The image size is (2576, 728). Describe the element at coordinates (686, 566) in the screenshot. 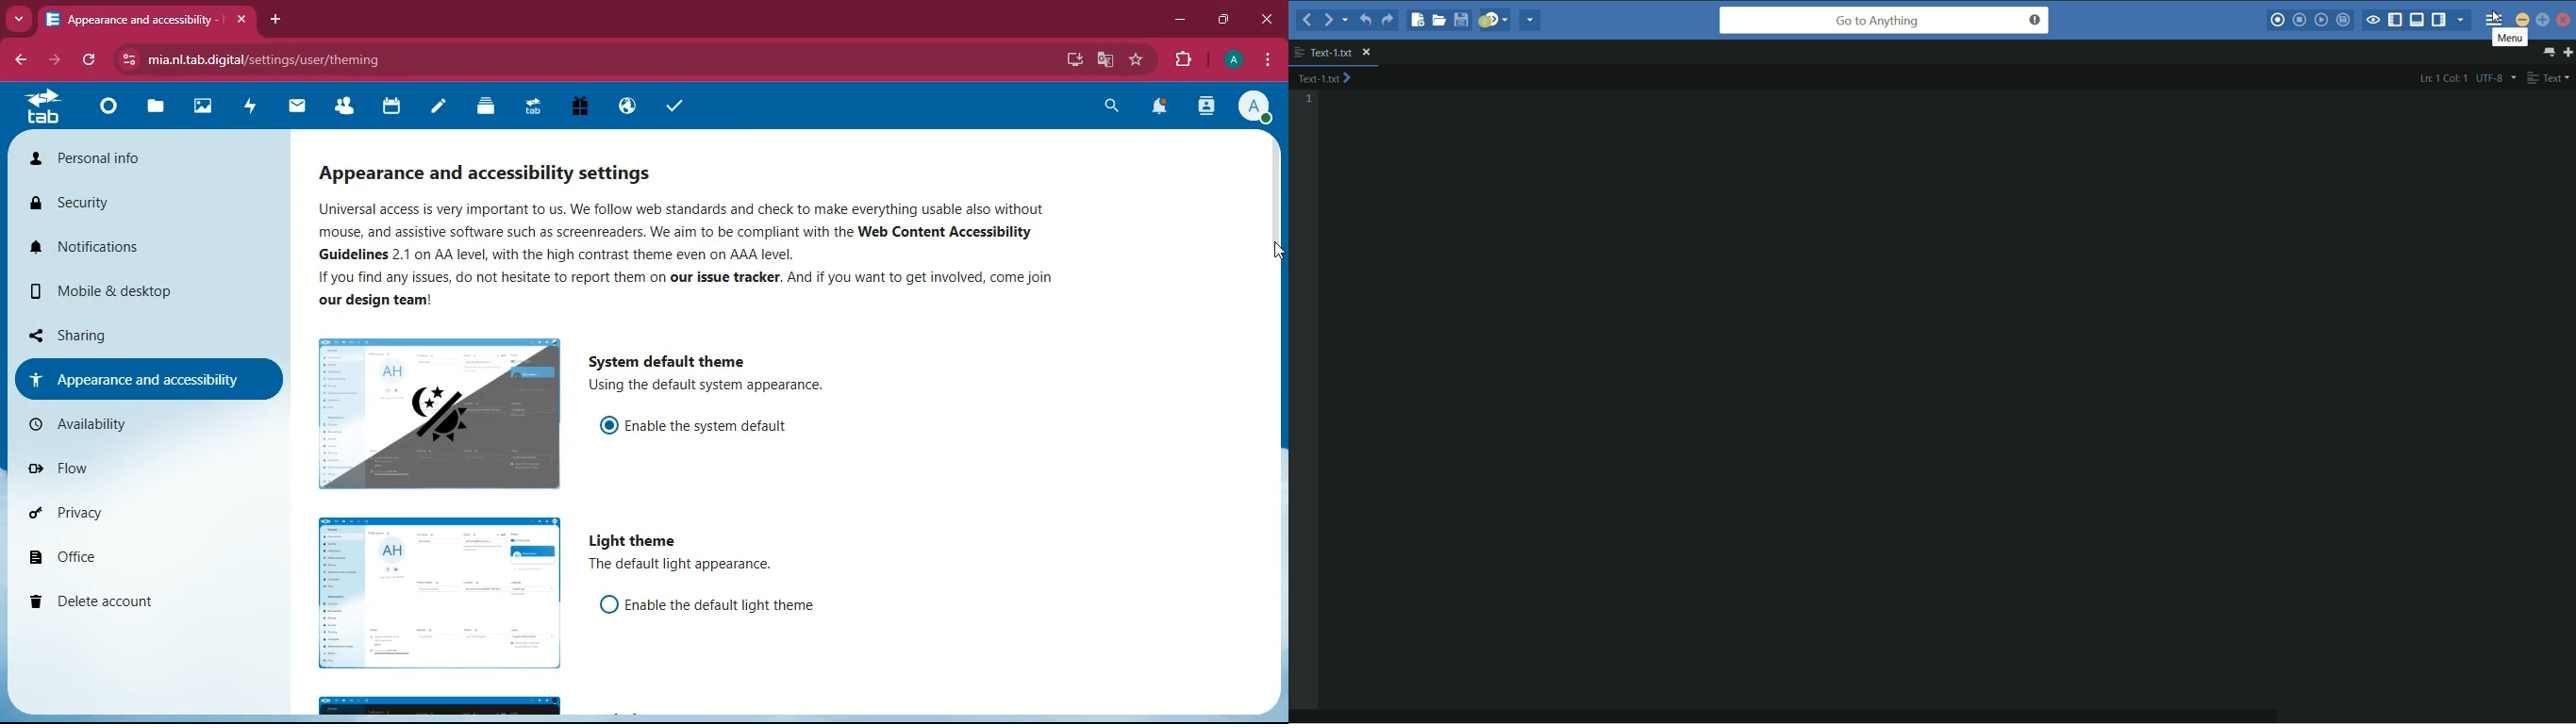

I see `description` at that location.